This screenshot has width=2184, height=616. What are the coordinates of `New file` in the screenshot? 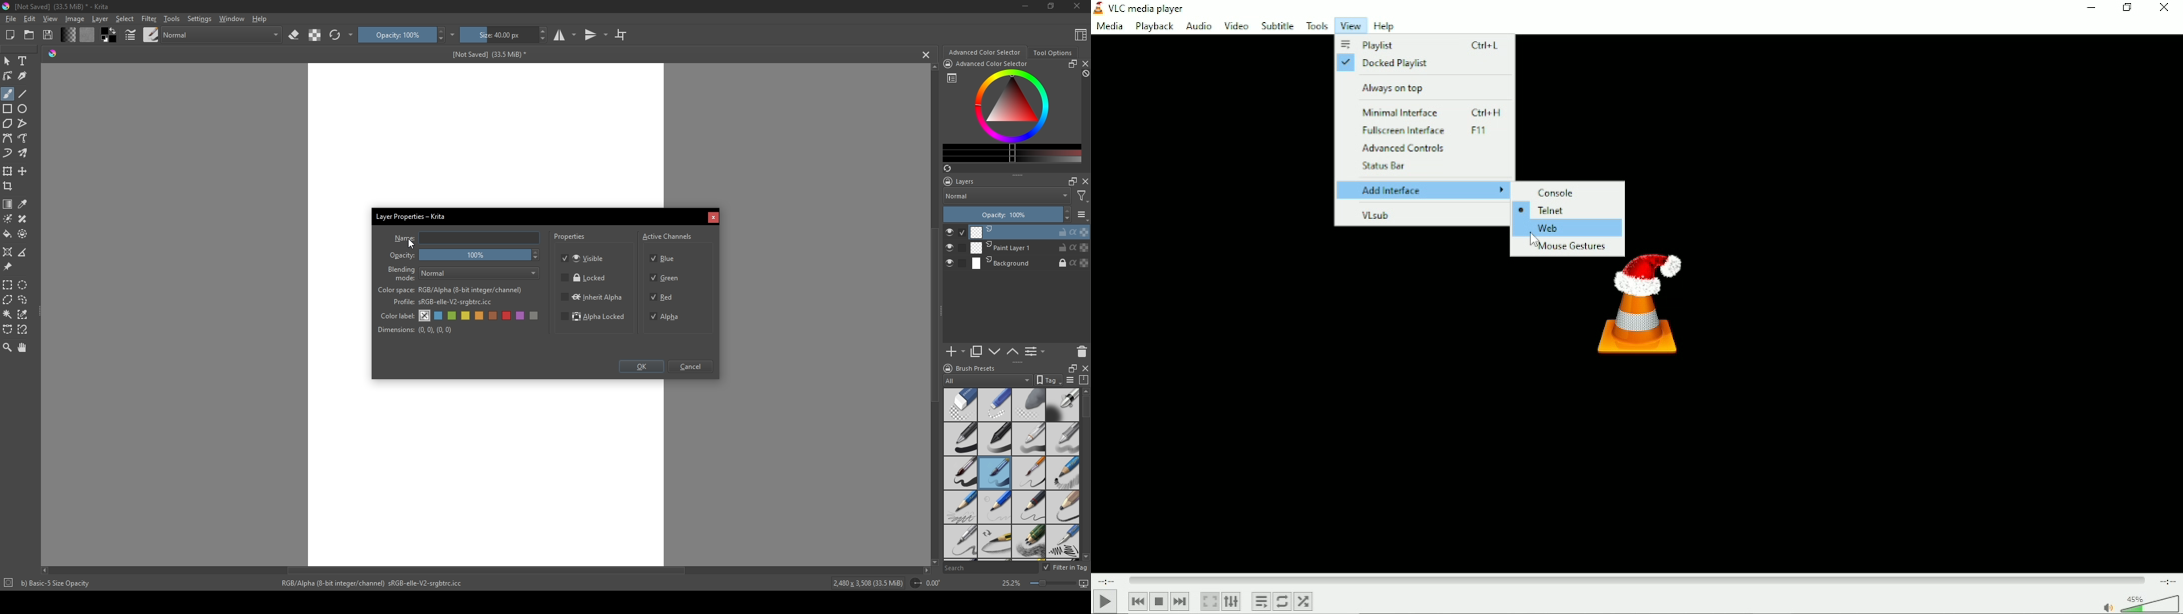 It's located at (9, 36).